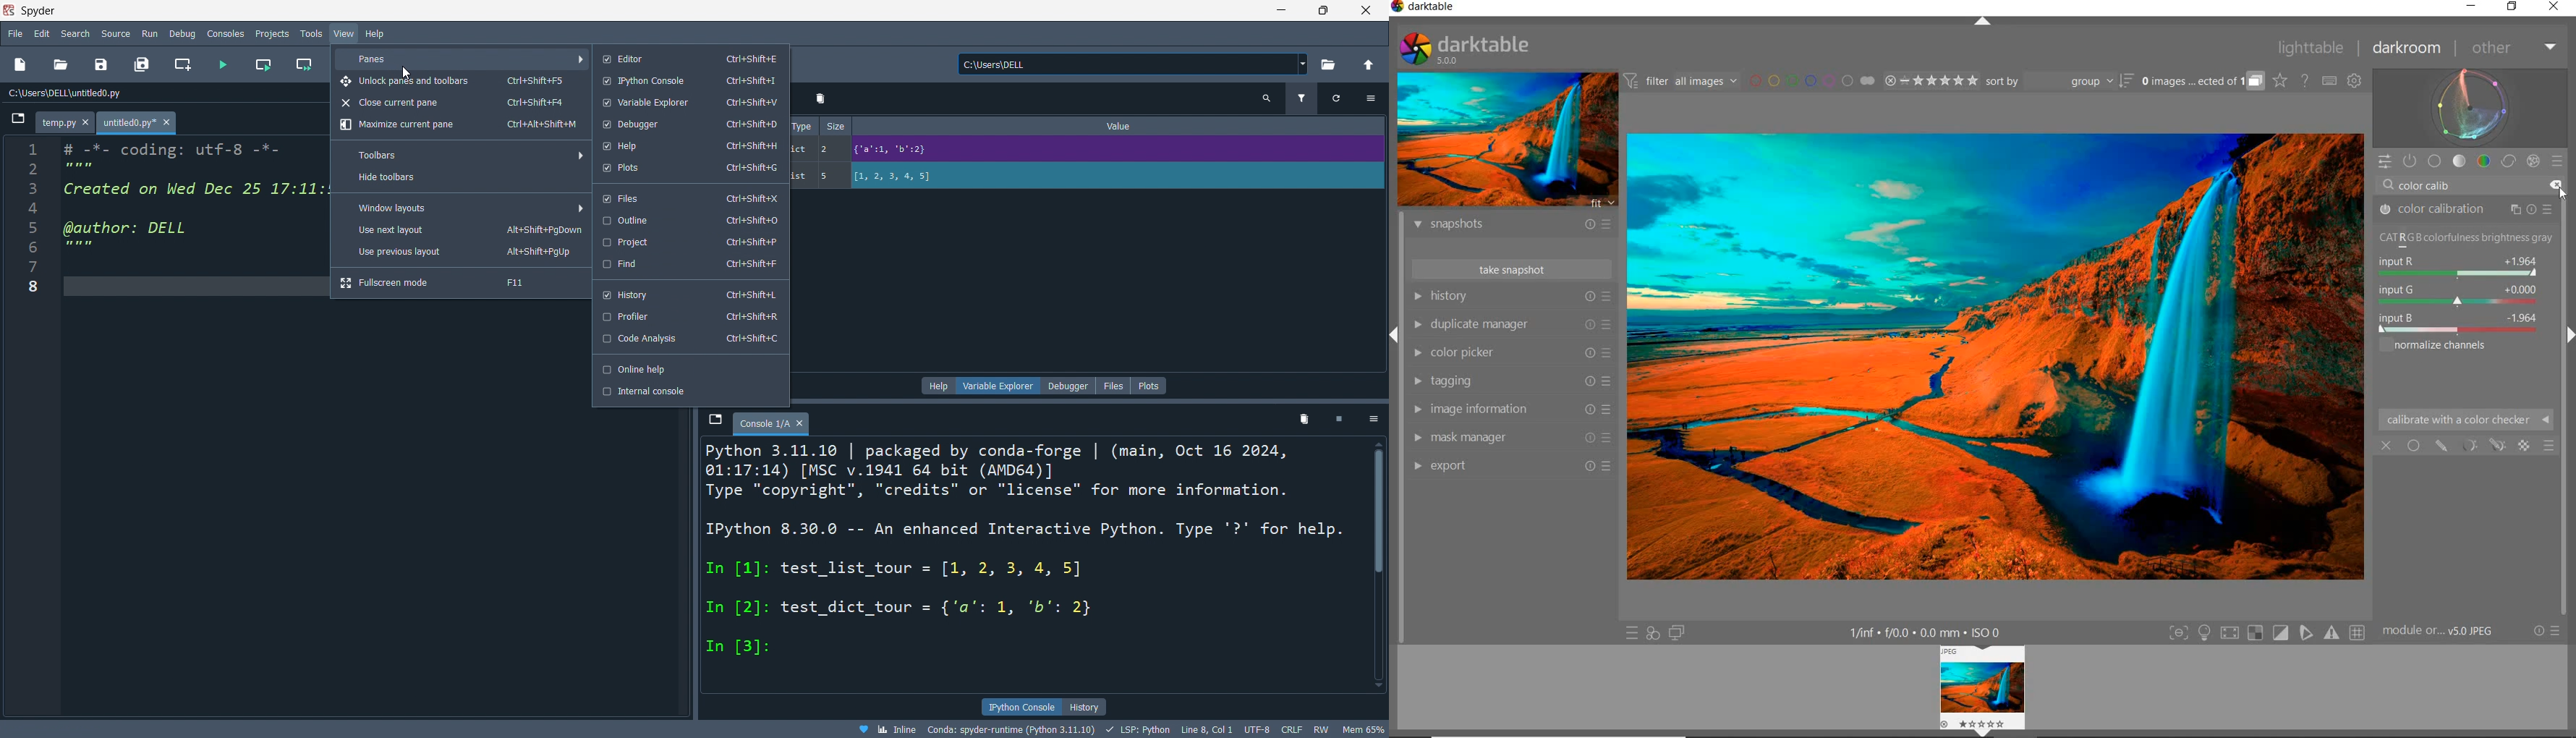 The width and height of the screenshot is (2576, 756). What do you see at coordinates (2414, 445) in the screenshot?
I see `UNIFORMLY` at bounding box center [2414, 445].